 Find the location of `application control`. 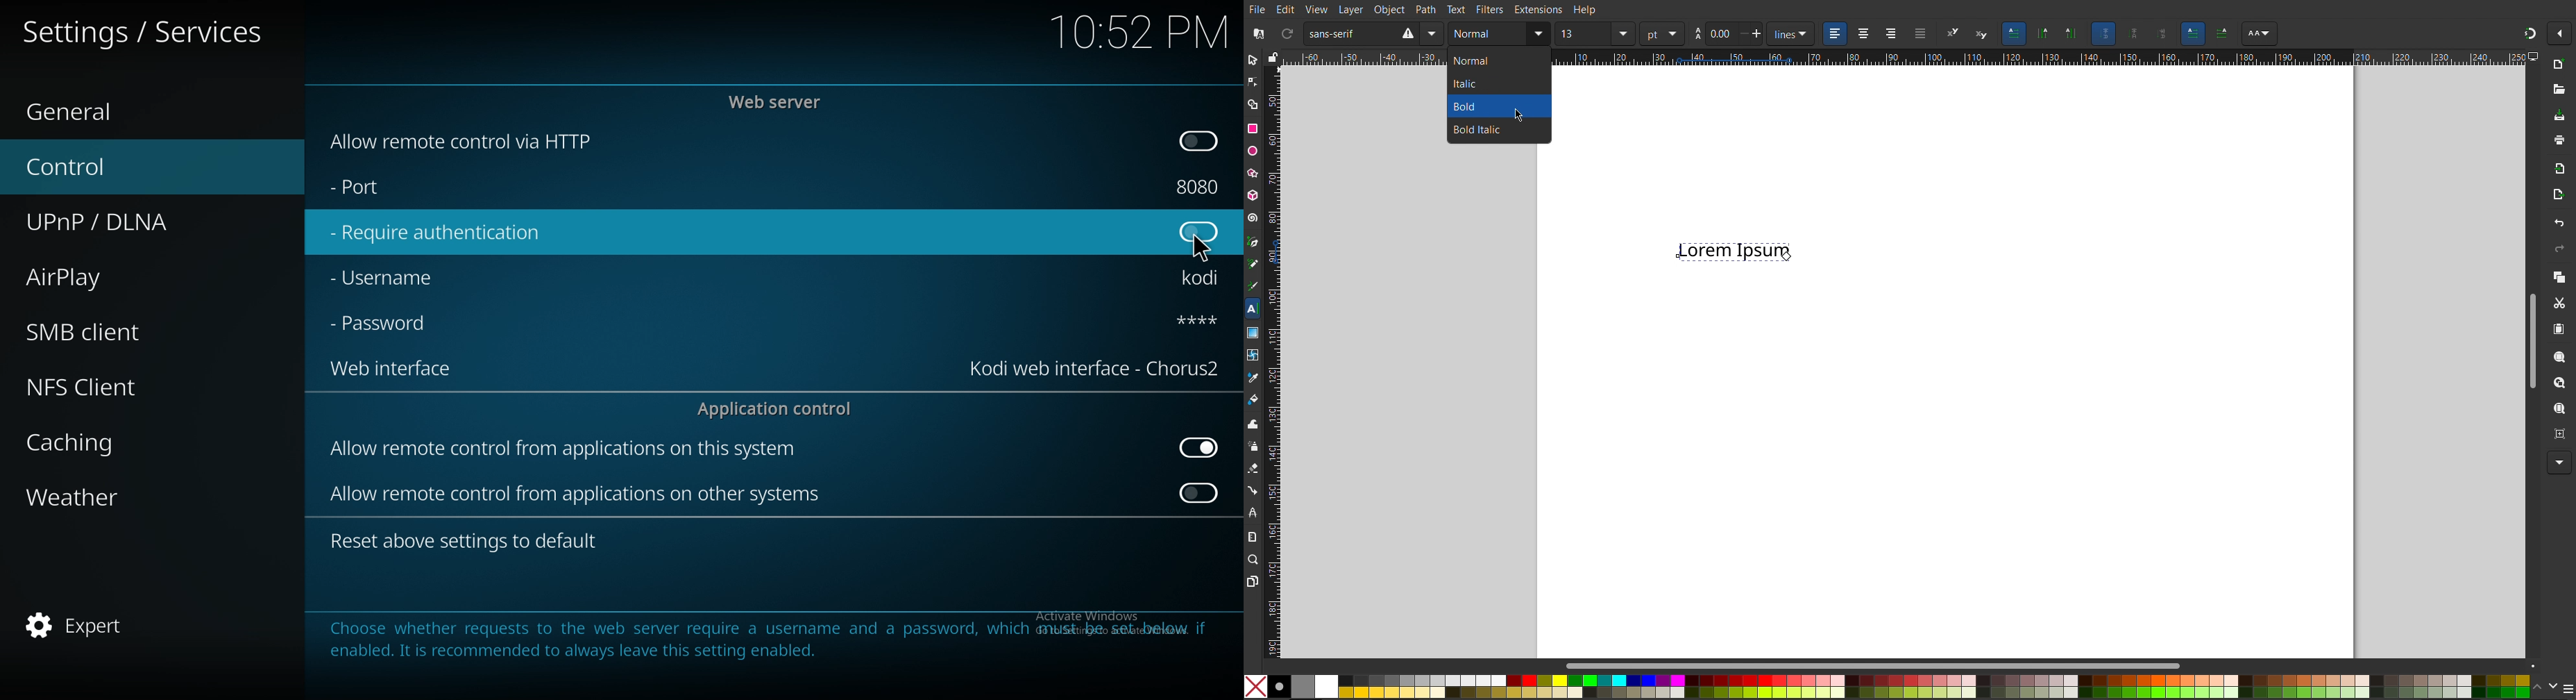

application control is located at coordinates (779, 408).